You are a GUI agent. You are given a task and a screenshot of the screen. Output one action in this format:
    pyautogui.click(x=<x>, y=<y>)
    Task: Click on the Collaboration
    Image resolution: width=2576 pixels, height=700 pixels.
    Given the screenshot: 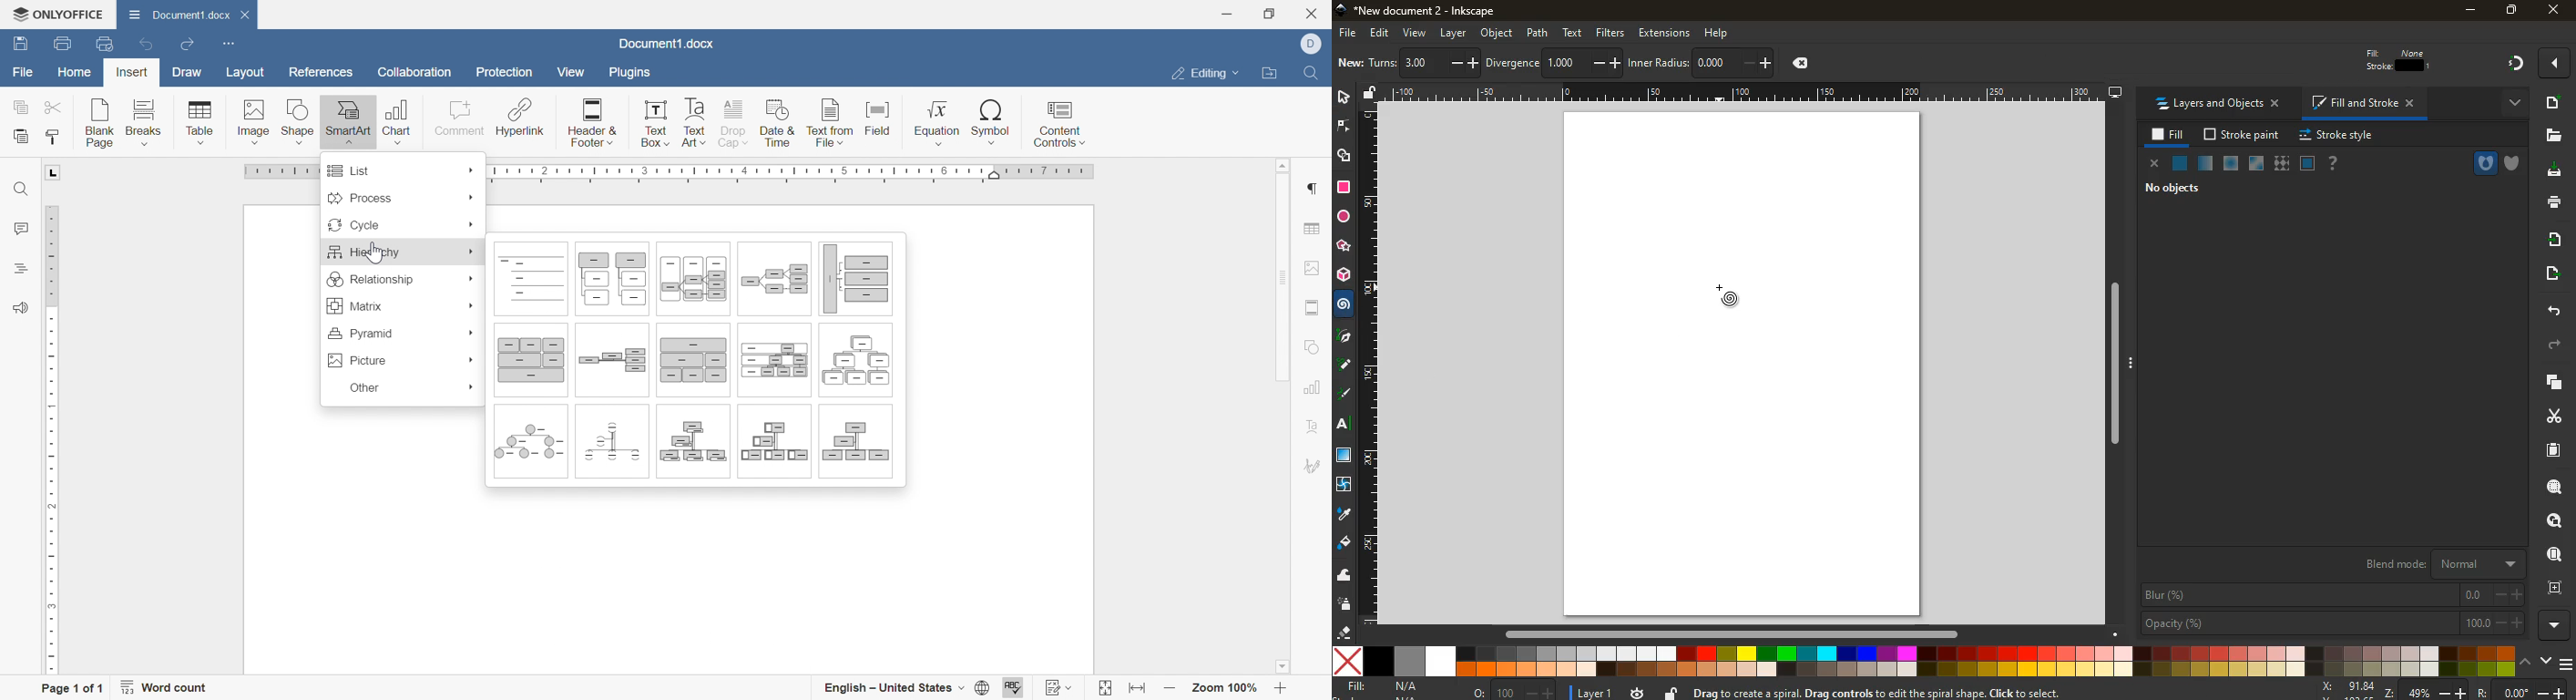 What is the action you would take?
    pyautogui.click(x=413, y=72)
    